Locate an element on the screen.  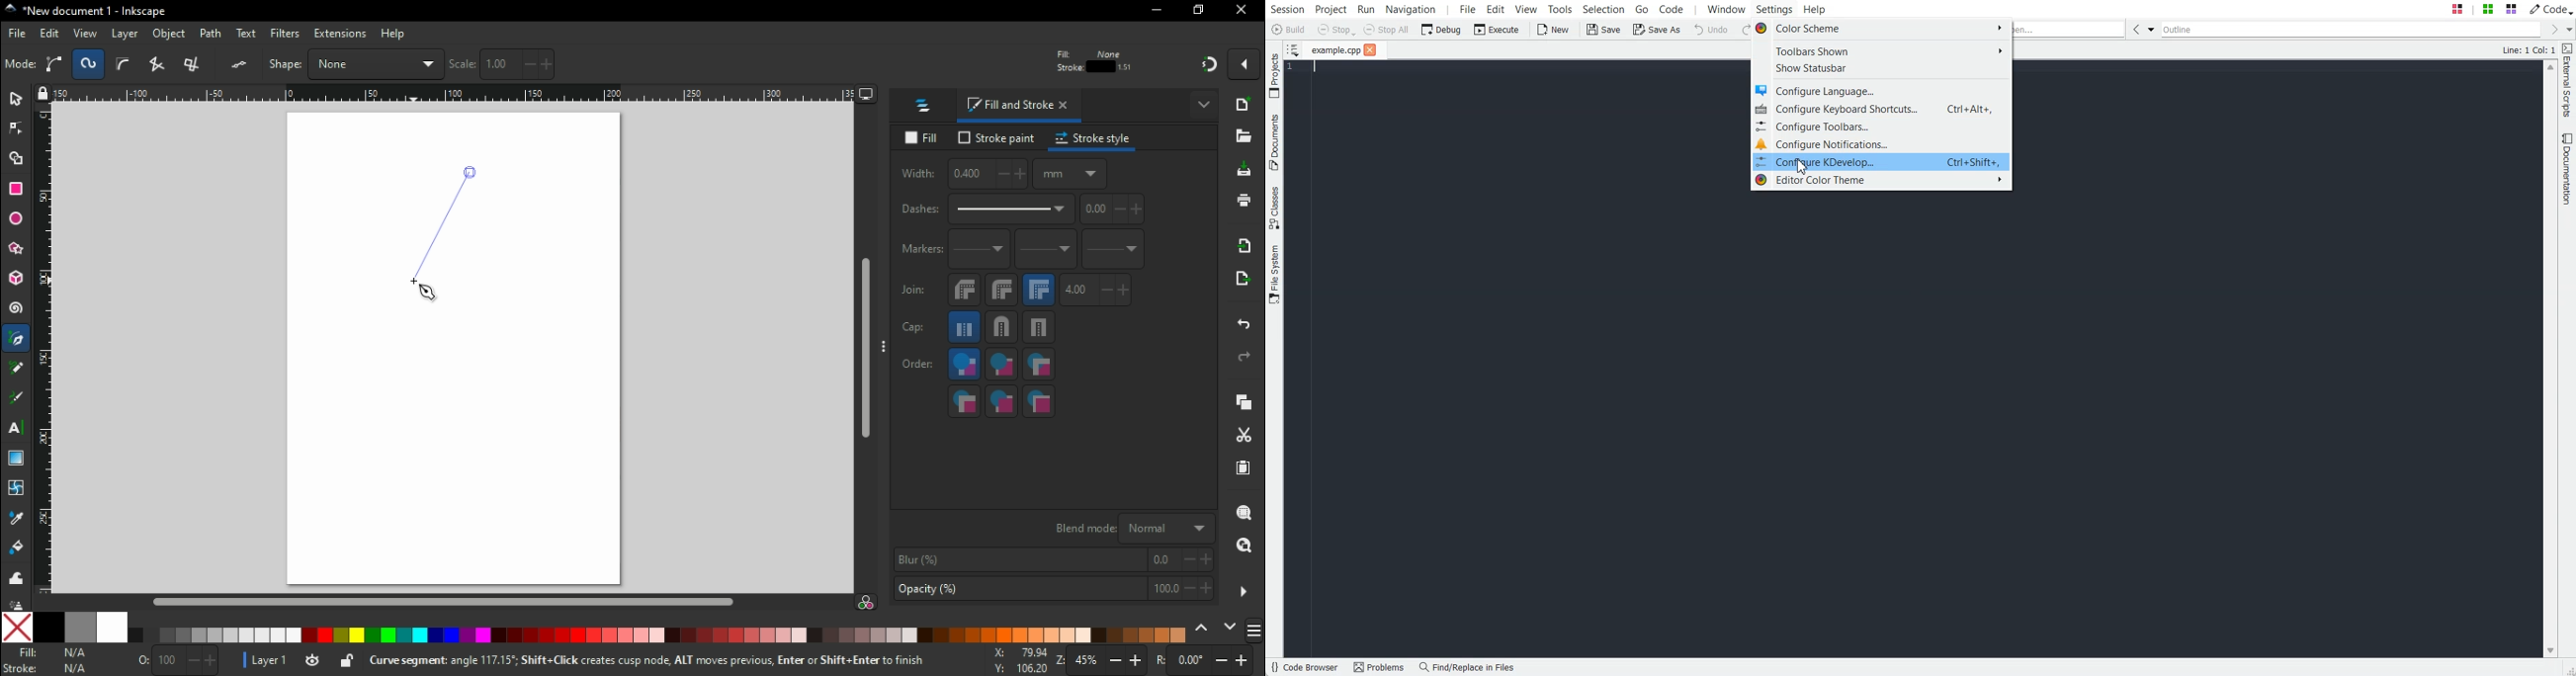
shape is located at coordinates (356, 63).